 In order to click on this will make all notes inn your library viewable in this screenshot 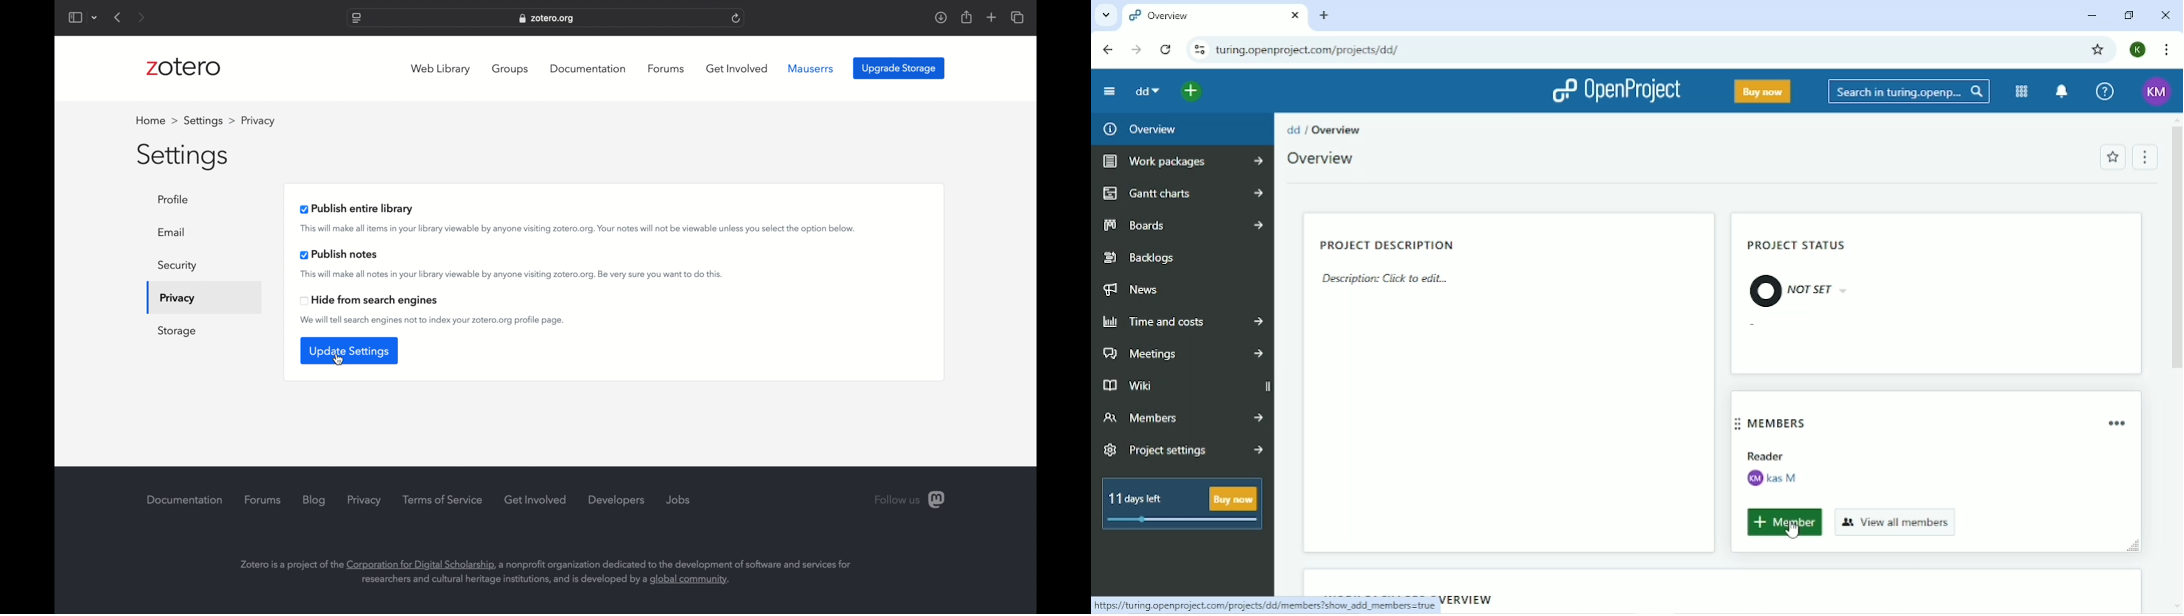, I will do `click(511, 275)`.